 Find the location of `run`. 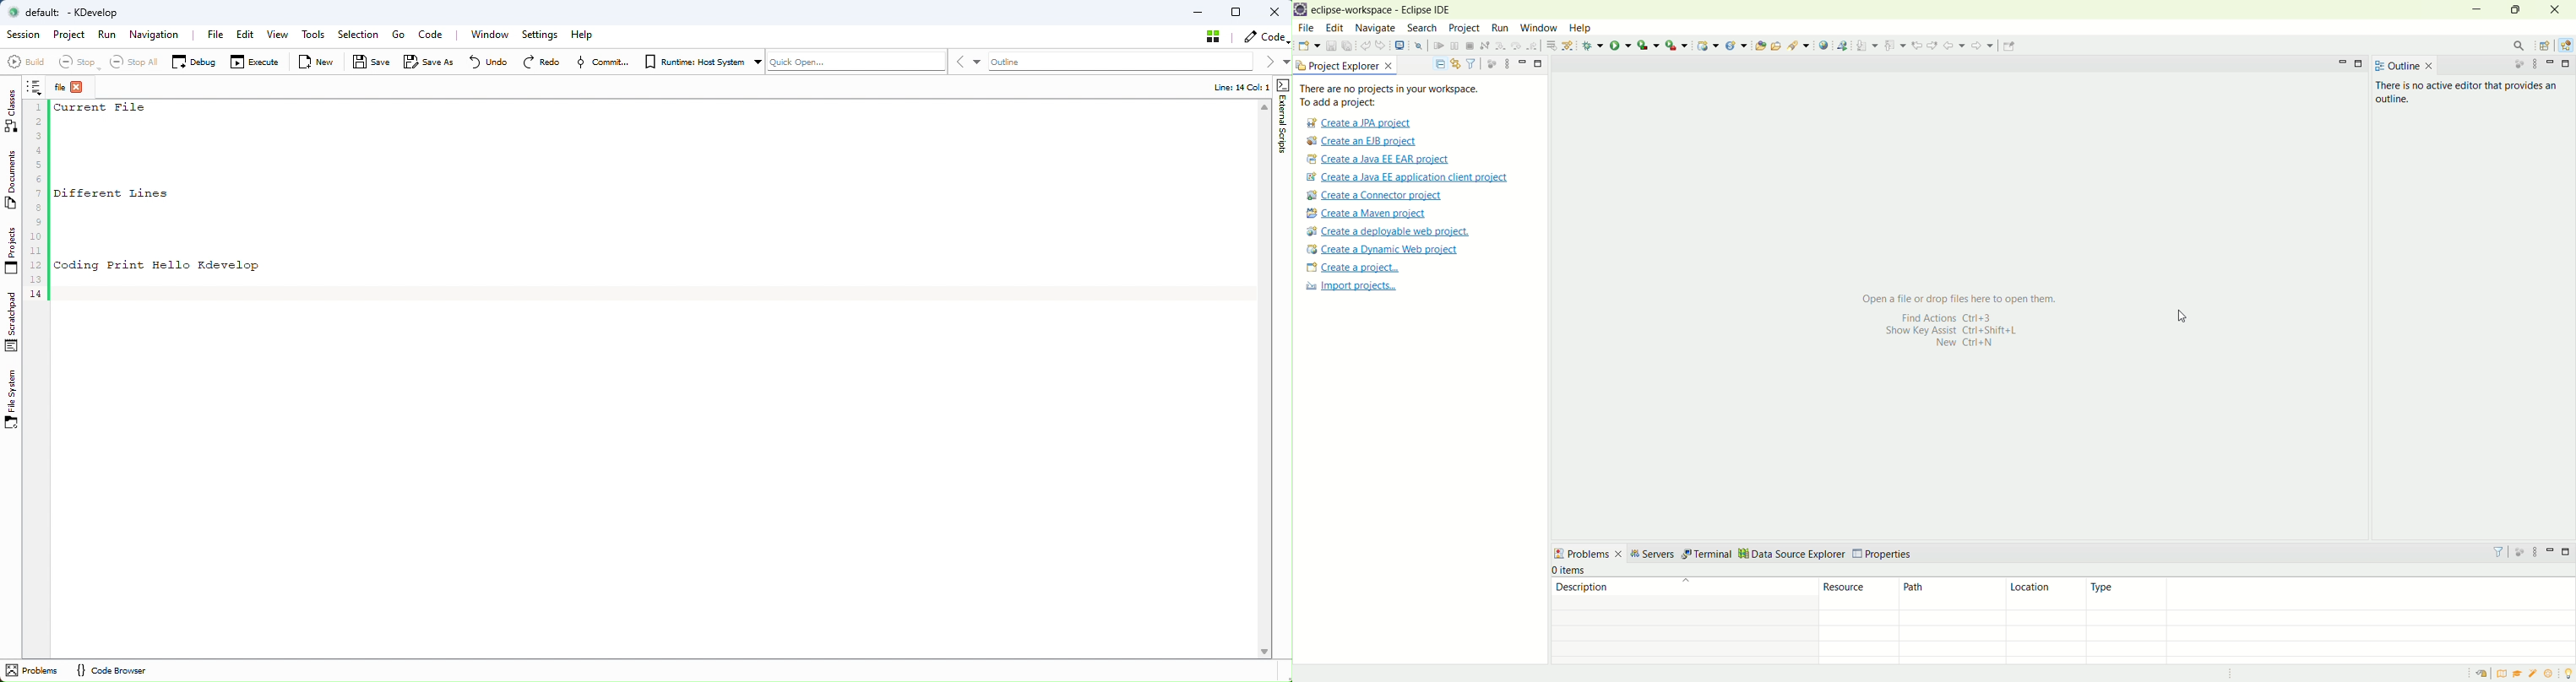

run is located at coordinates (1621, 47).